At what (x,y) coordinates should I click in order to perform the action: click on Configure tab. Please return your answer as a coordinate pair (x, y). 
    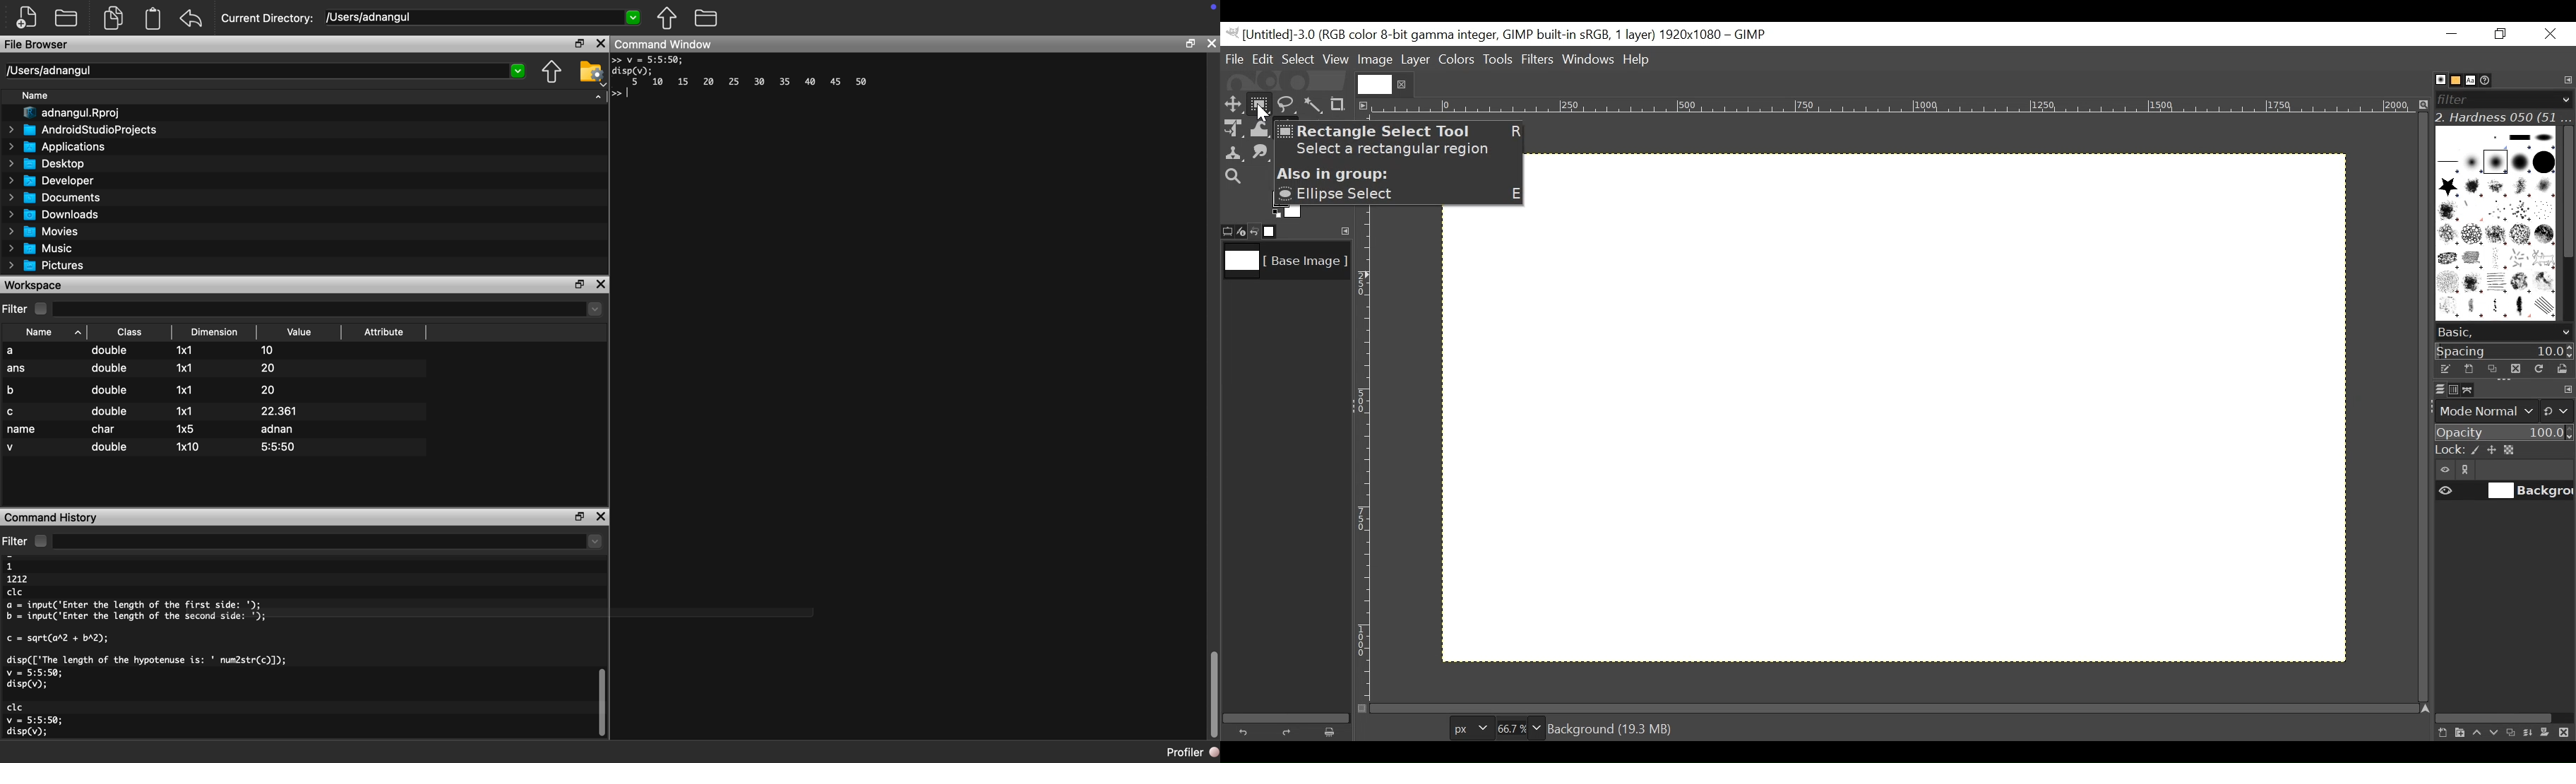
    Looking at the image, I should click on (2566, 81).